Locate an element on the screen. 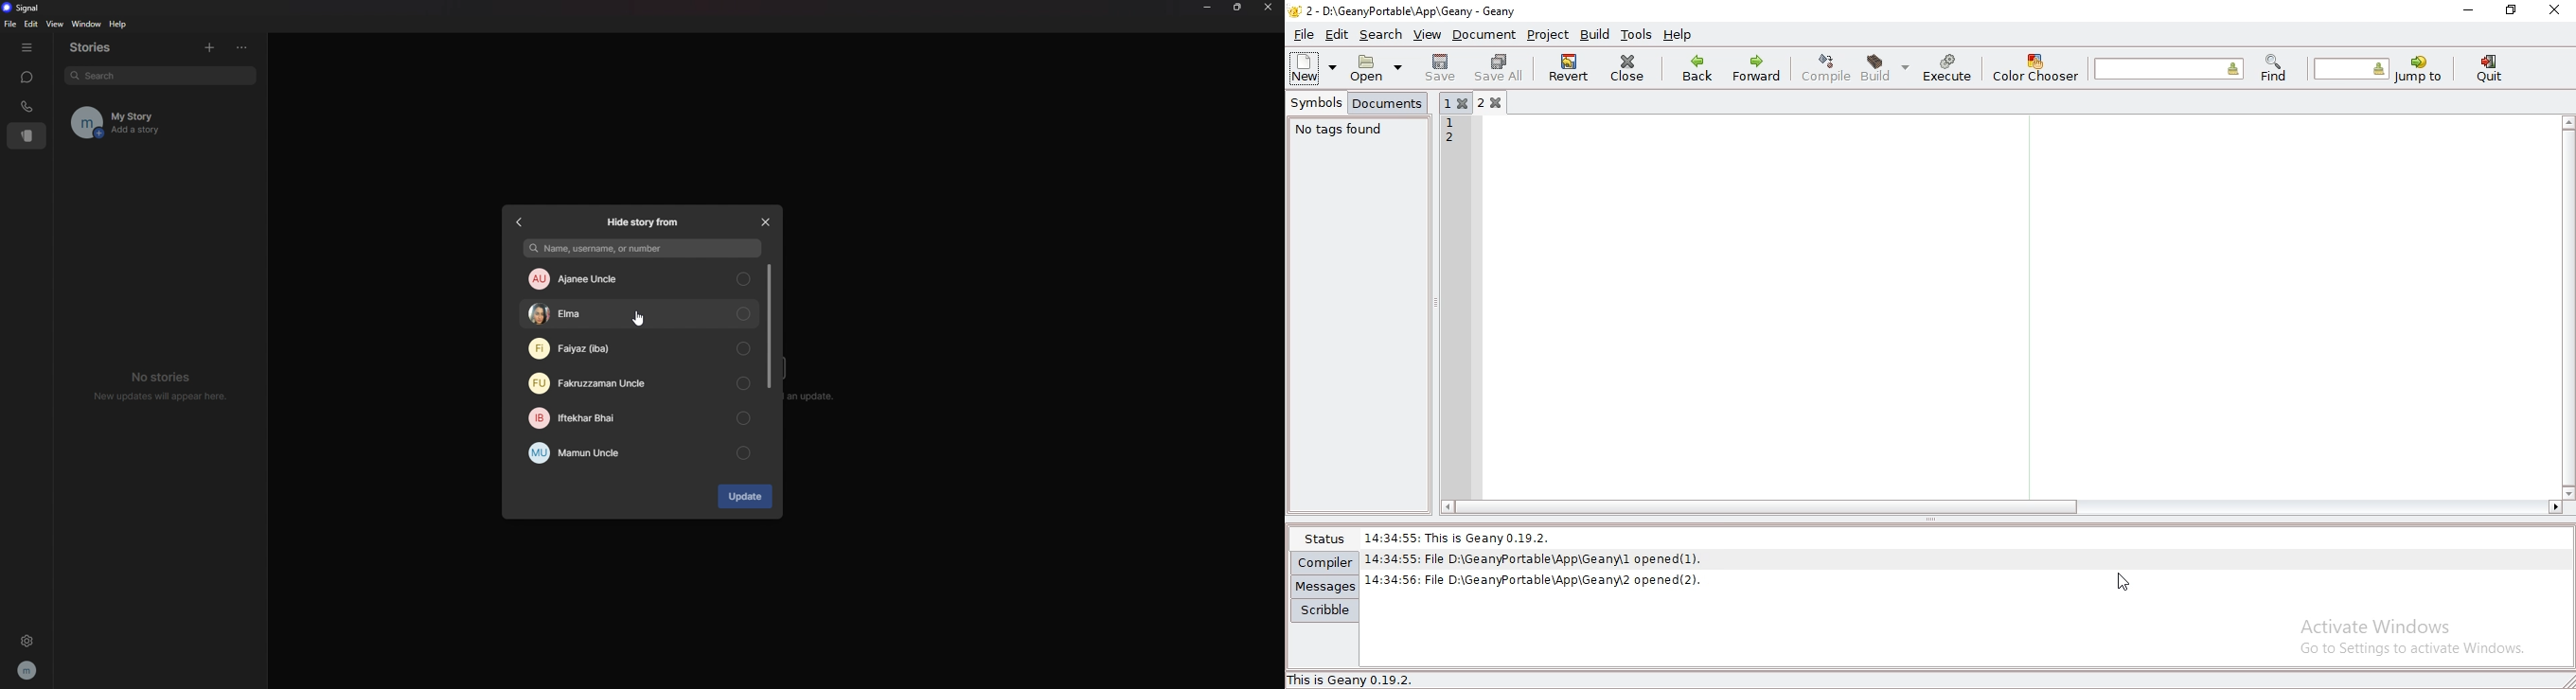 This screenshot has height=700, width=2576. close is located at coordinates (1268, 6).